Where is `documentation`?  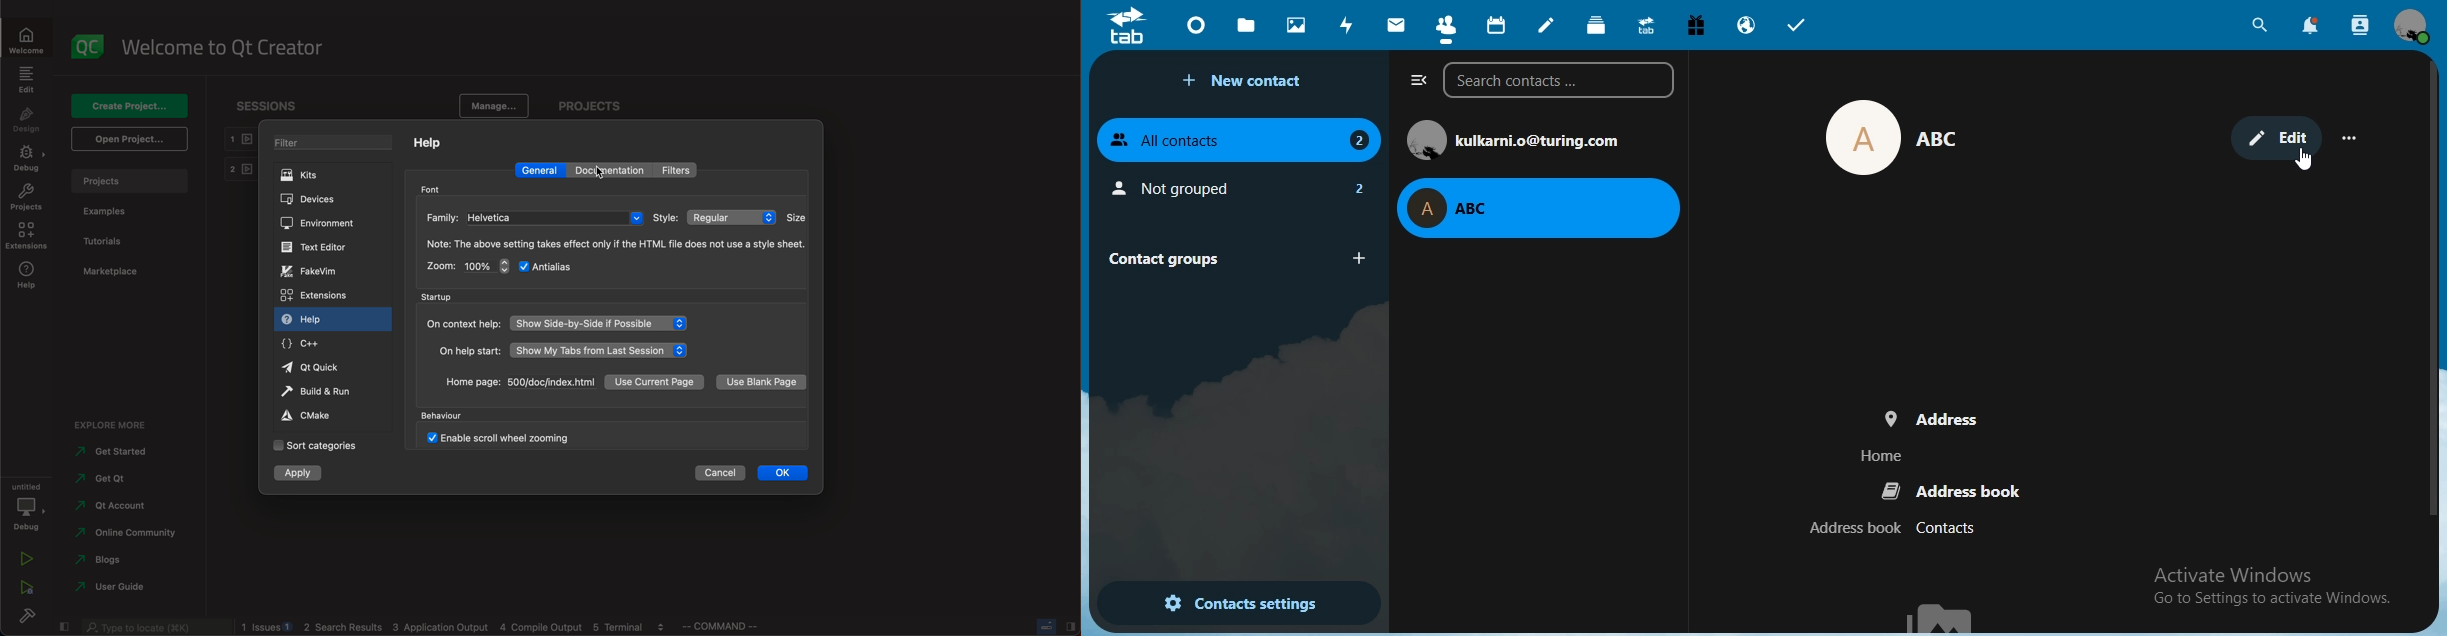 documentation is located at coordinates (611, 170).